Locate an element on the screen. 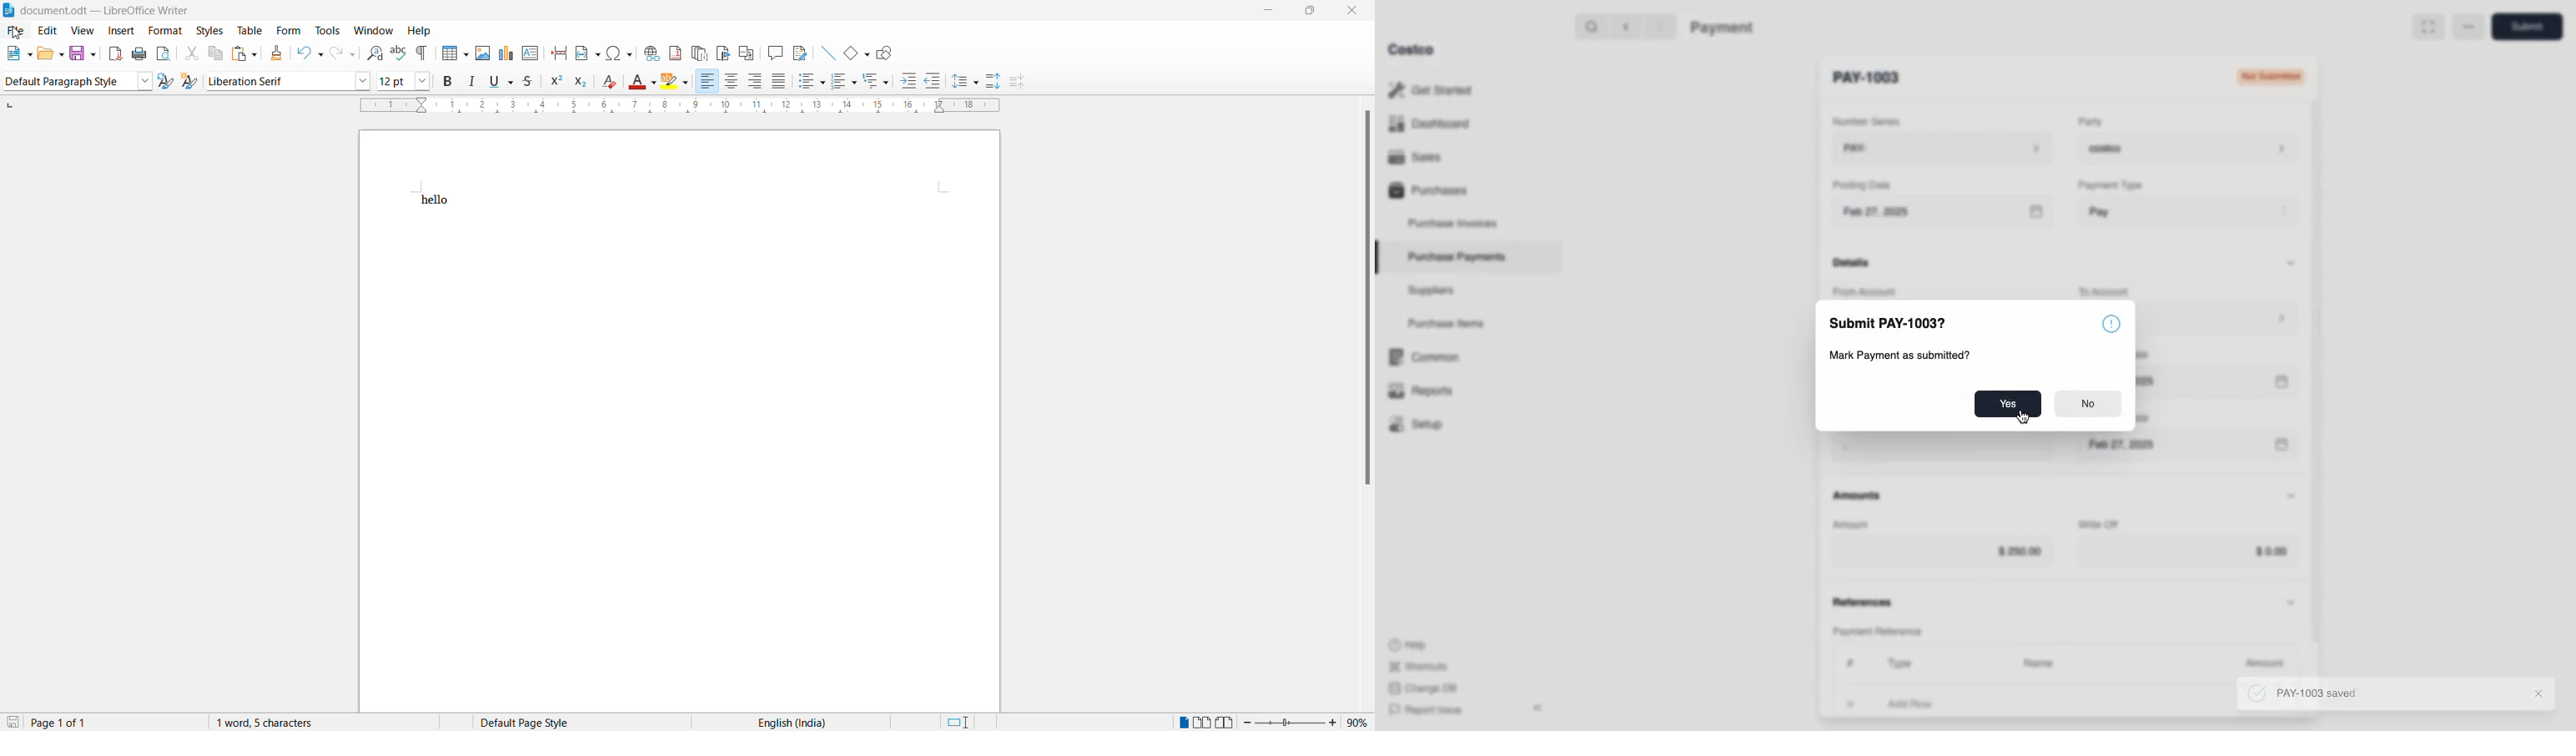  page 1 of 1 is located at coordinates (70, 722).